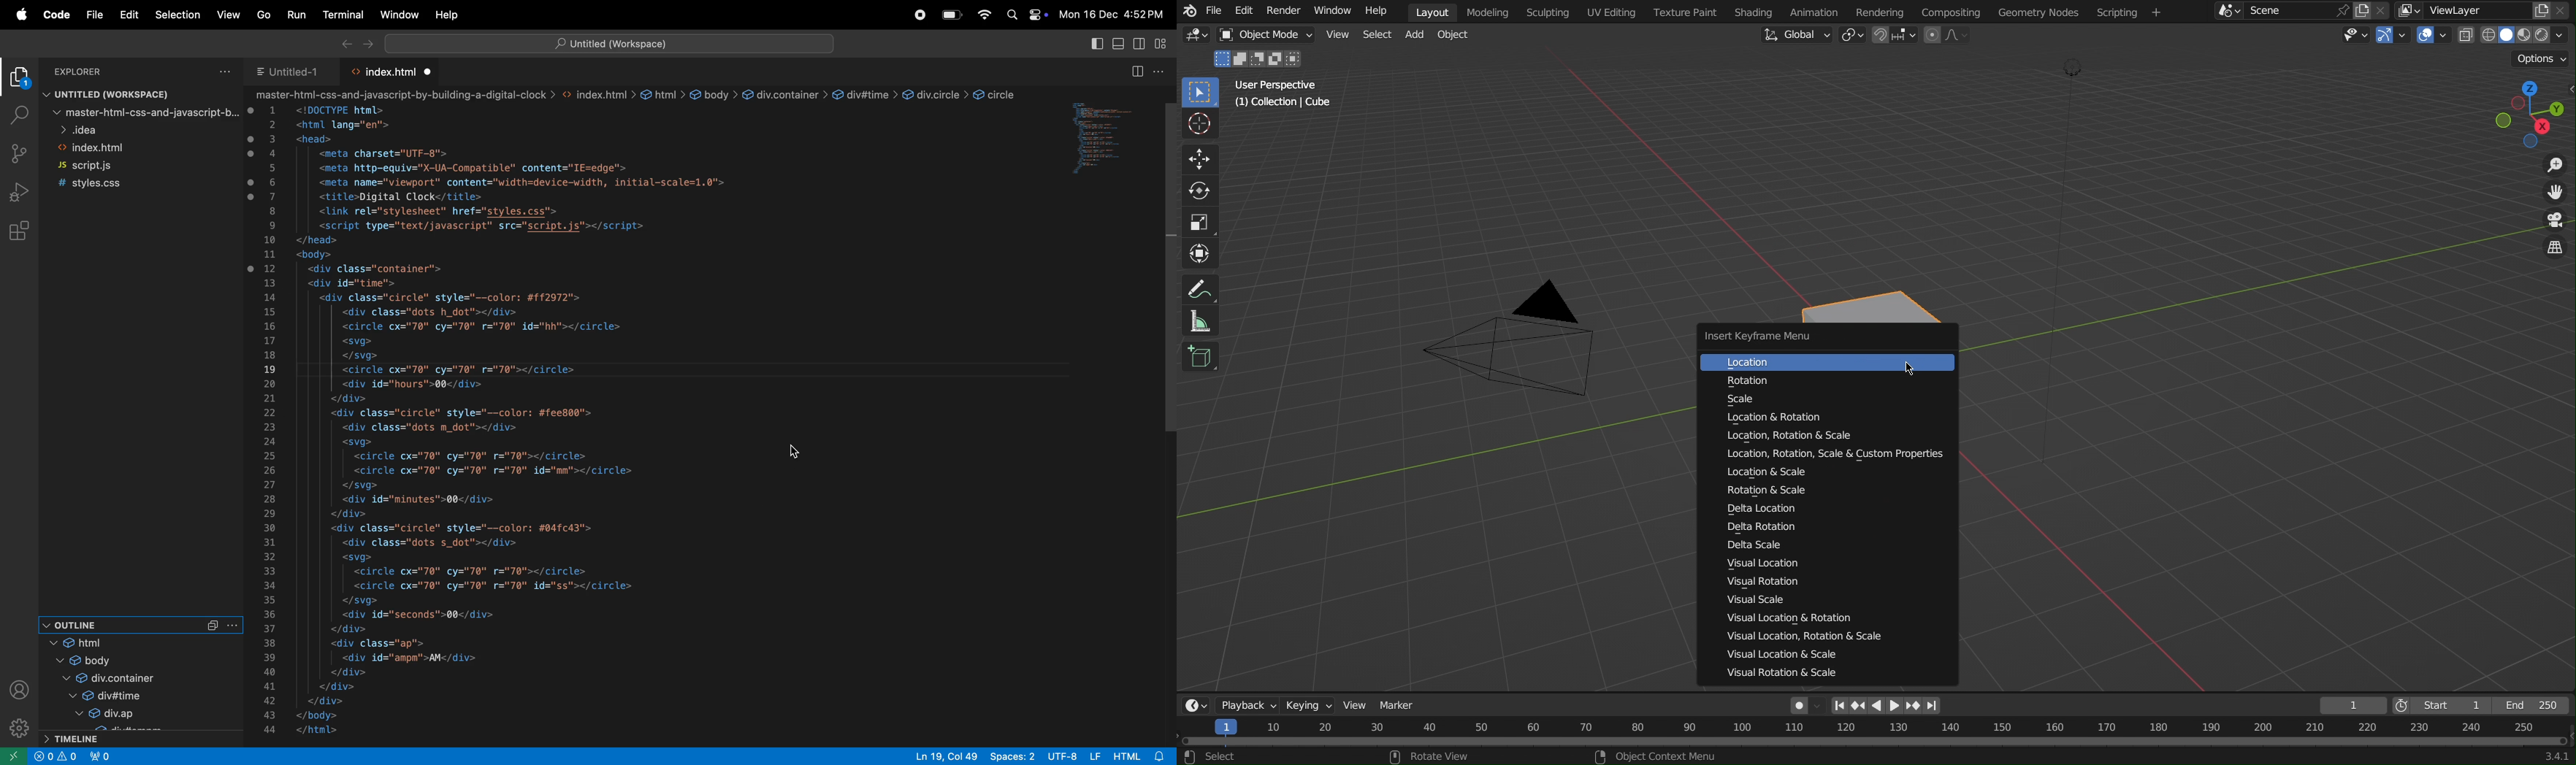 This screenshot has height=784, width=2576. What do you see at coordinates (263, 16) in the screenshot?
I see `go` at bounding box center [263, 16].